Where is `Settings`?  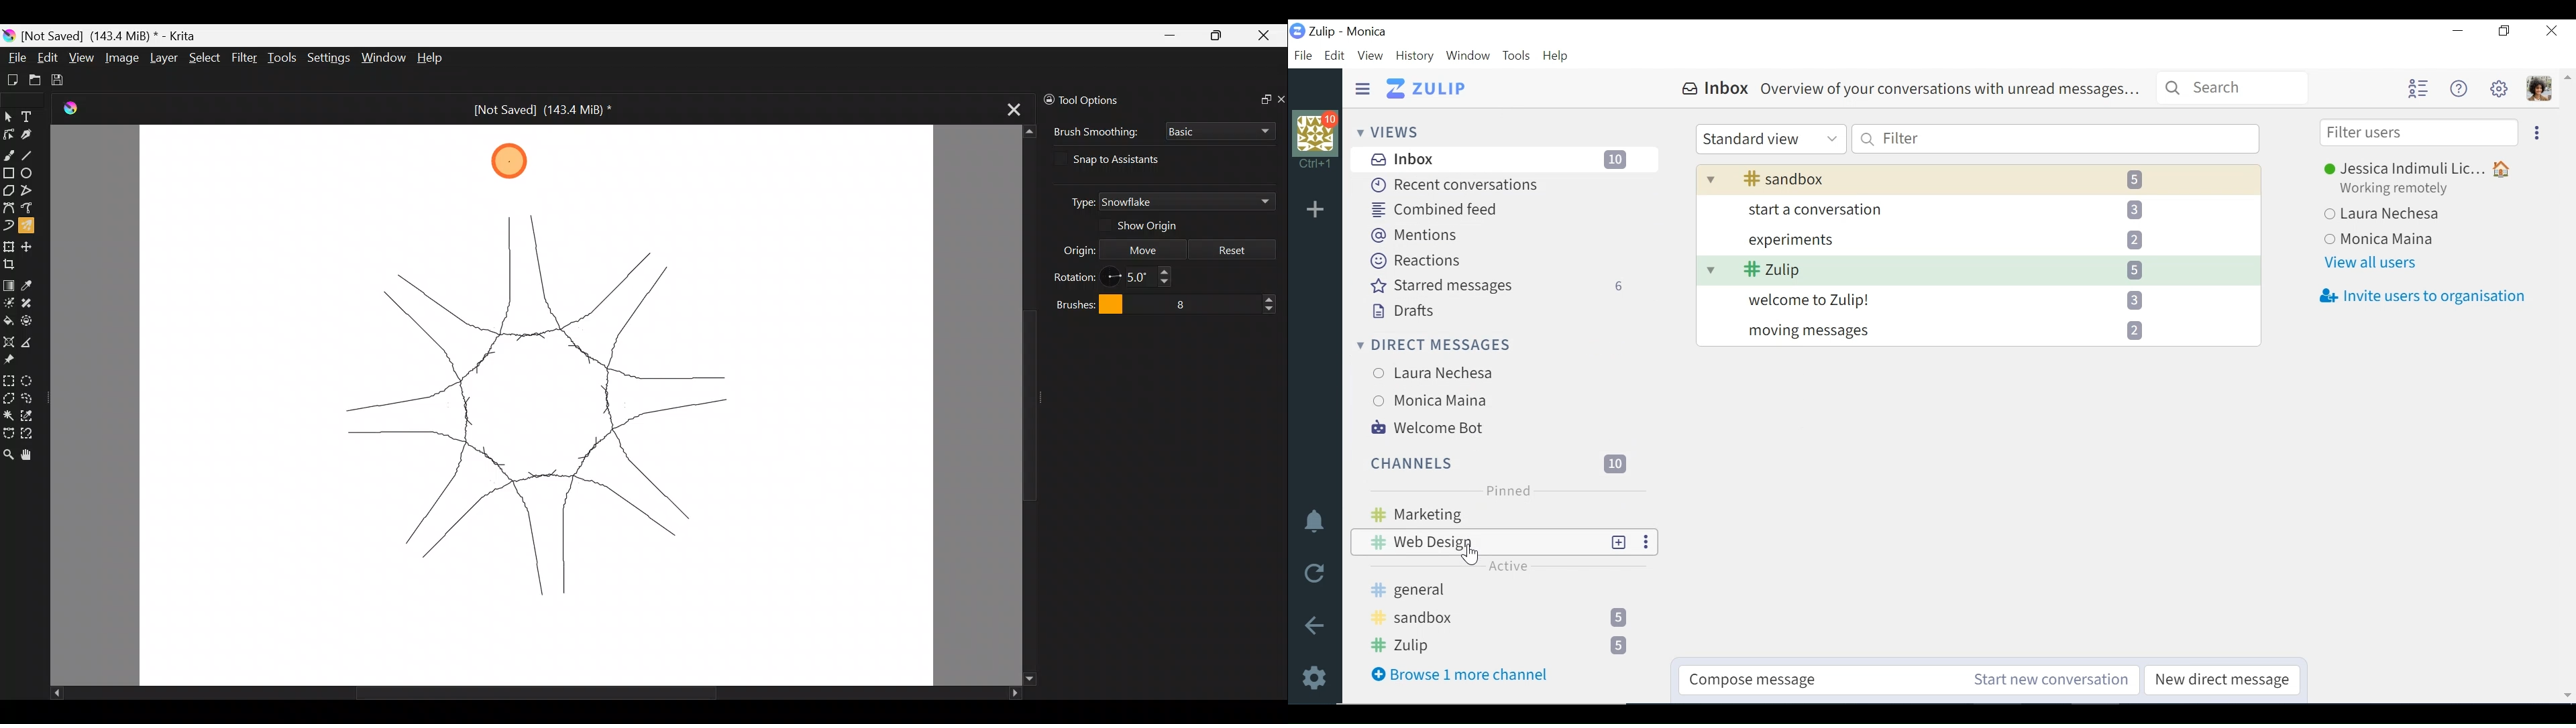
Settings is located at coordinates (326, 58).